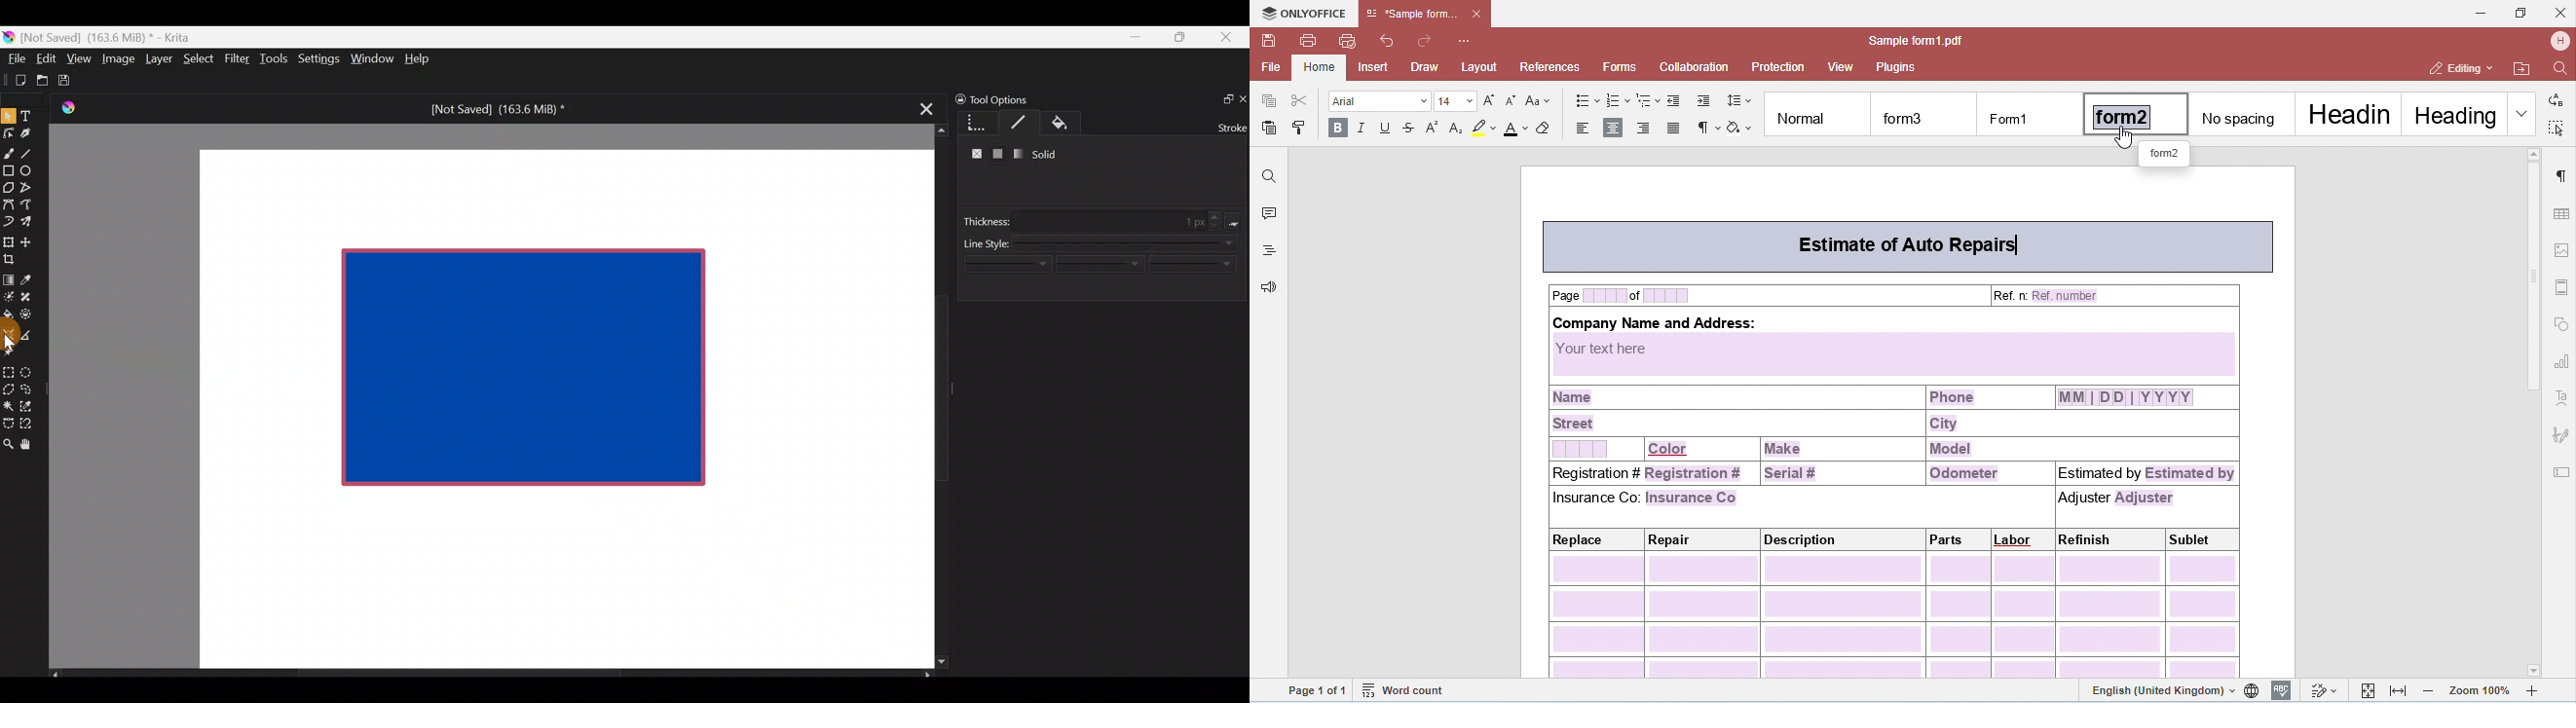 The image size is (2576, 728). I want to click on Select shapes tool, so click(8, 117).